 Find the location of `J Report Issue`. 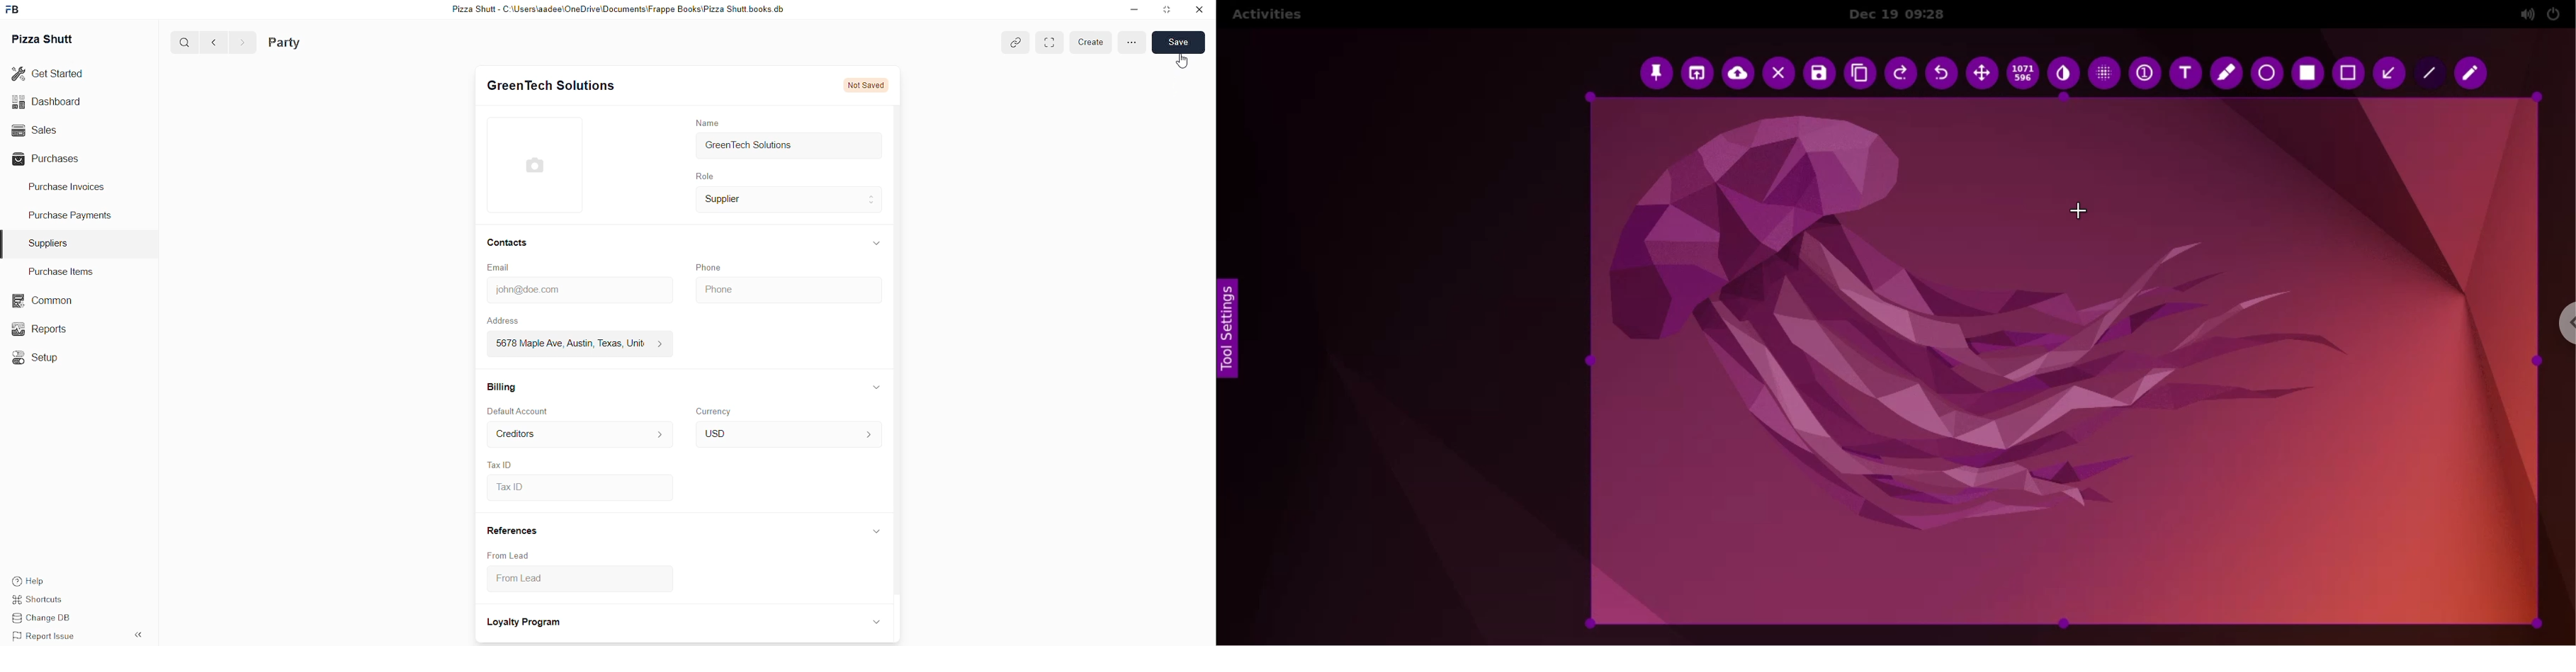

J Report Issue is located at coordinates (46, 637).